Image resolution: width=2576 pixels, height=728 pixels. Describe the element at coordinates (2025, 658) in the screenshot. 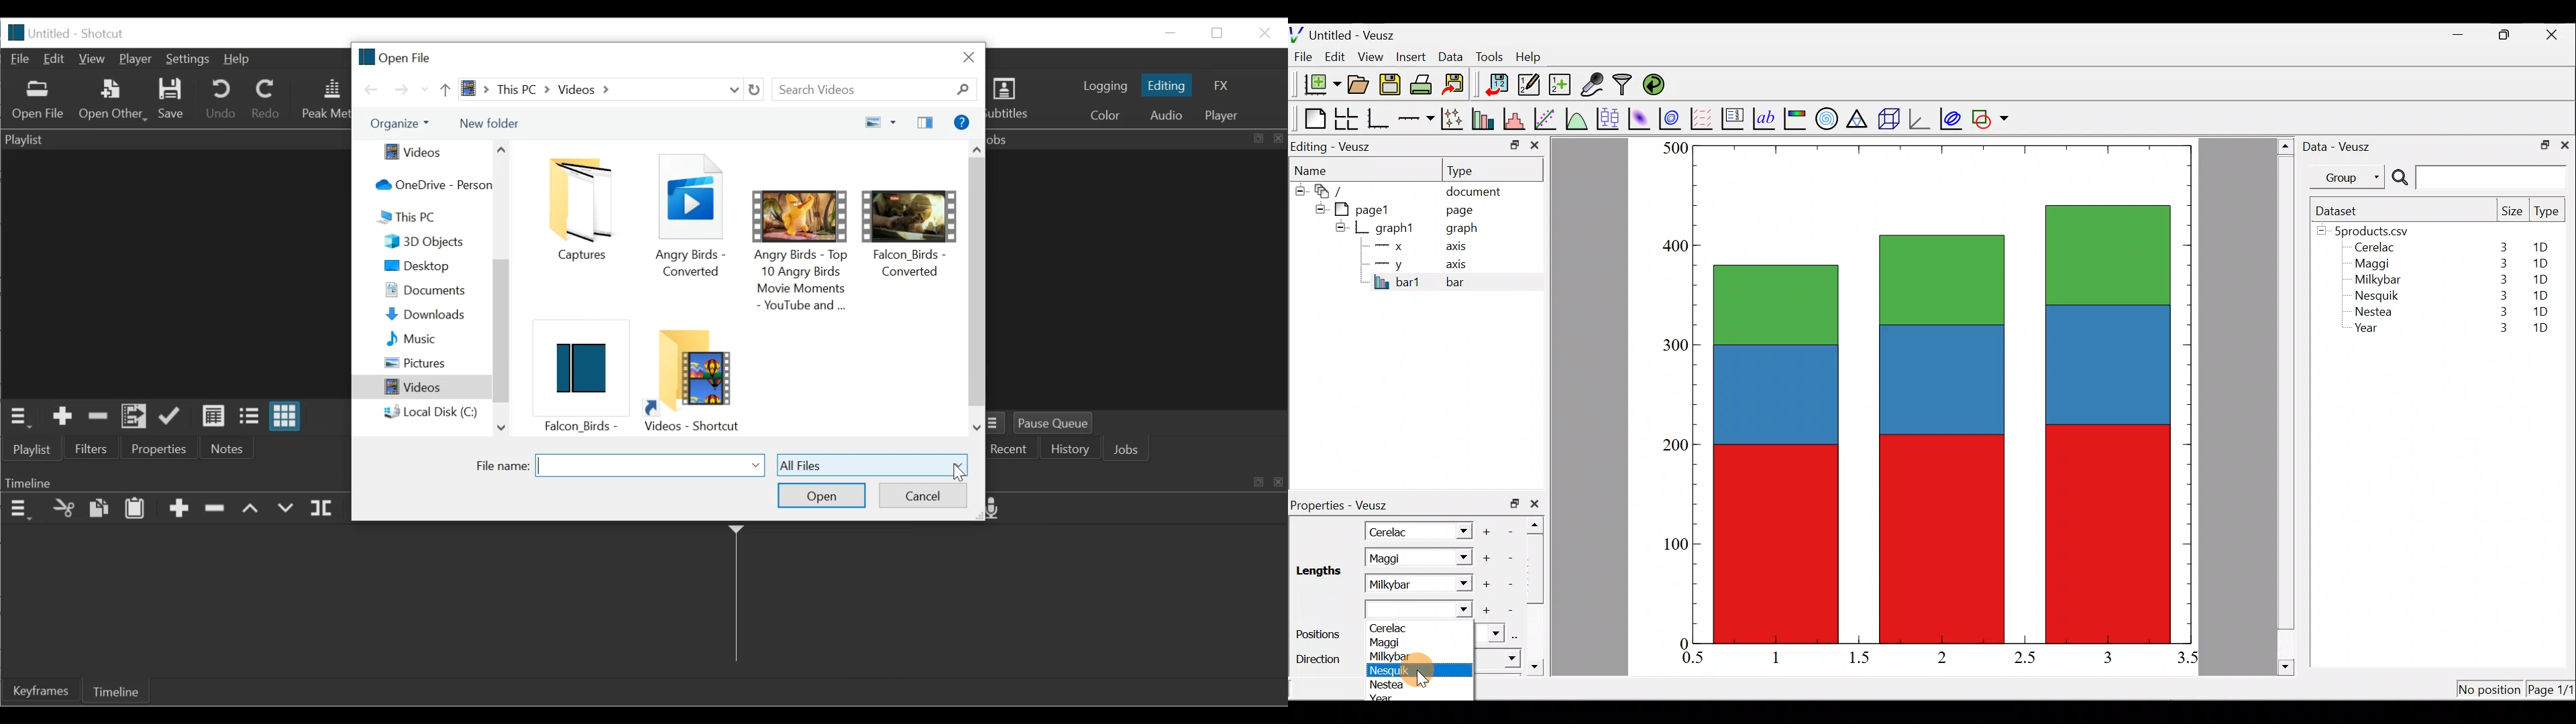

I see `2.5` at that location.